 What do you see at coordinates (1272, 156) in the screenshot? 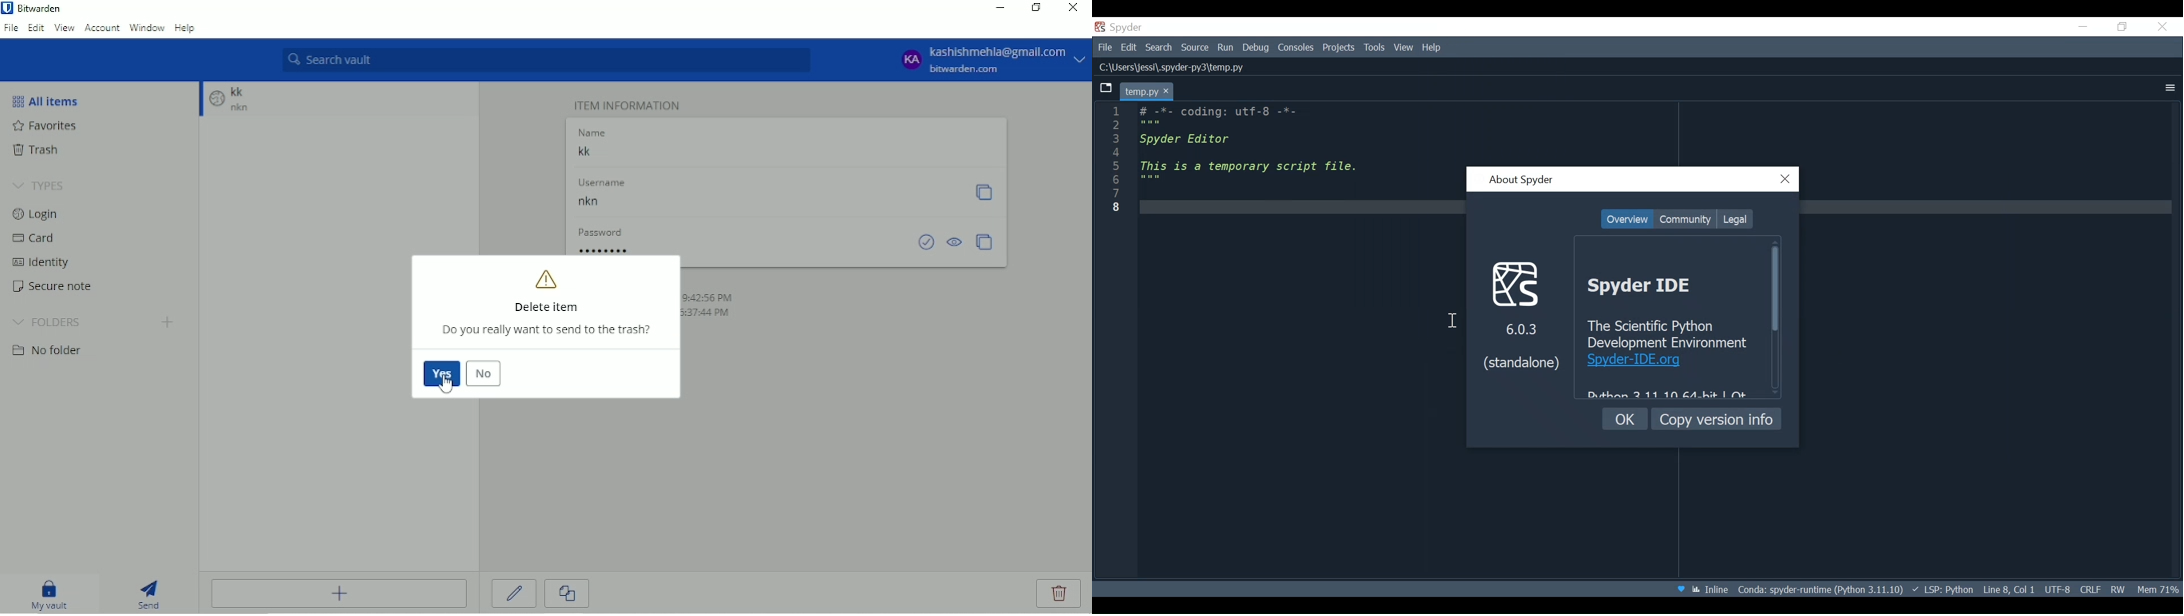
I see `code` at bounding box center [1272, 156].